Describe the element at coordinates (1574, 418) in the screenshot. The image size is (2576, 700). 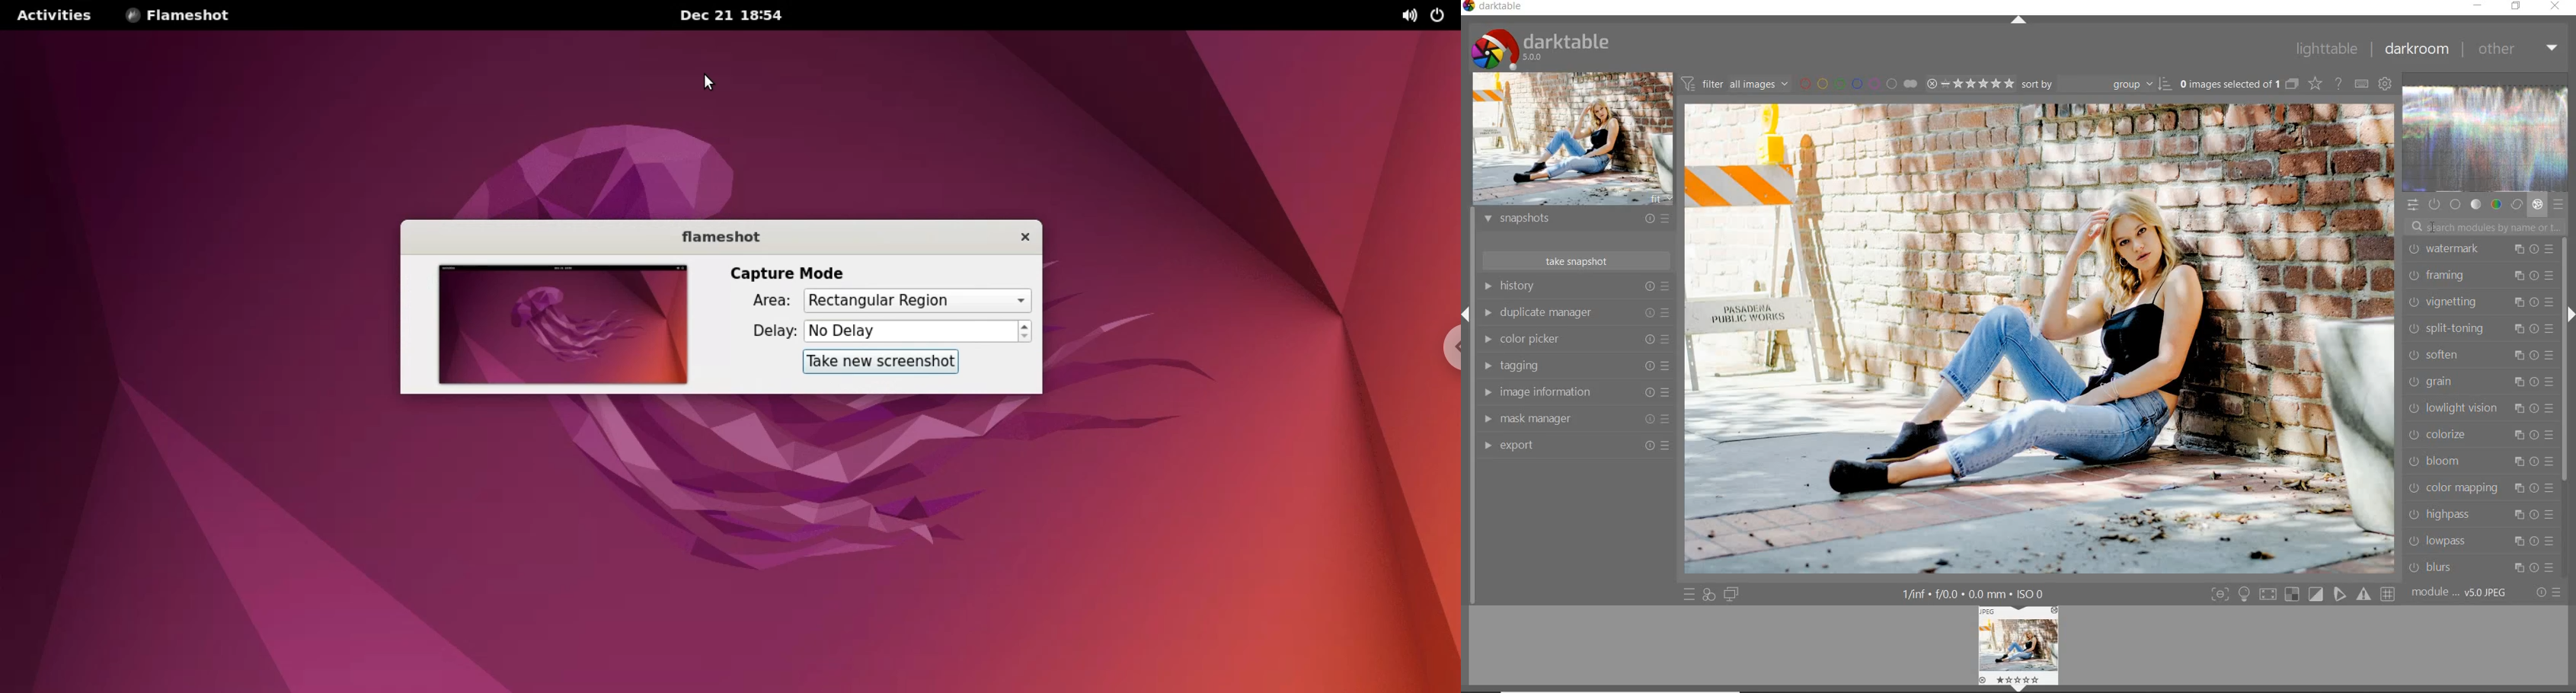
I see `mask manager` at that location.